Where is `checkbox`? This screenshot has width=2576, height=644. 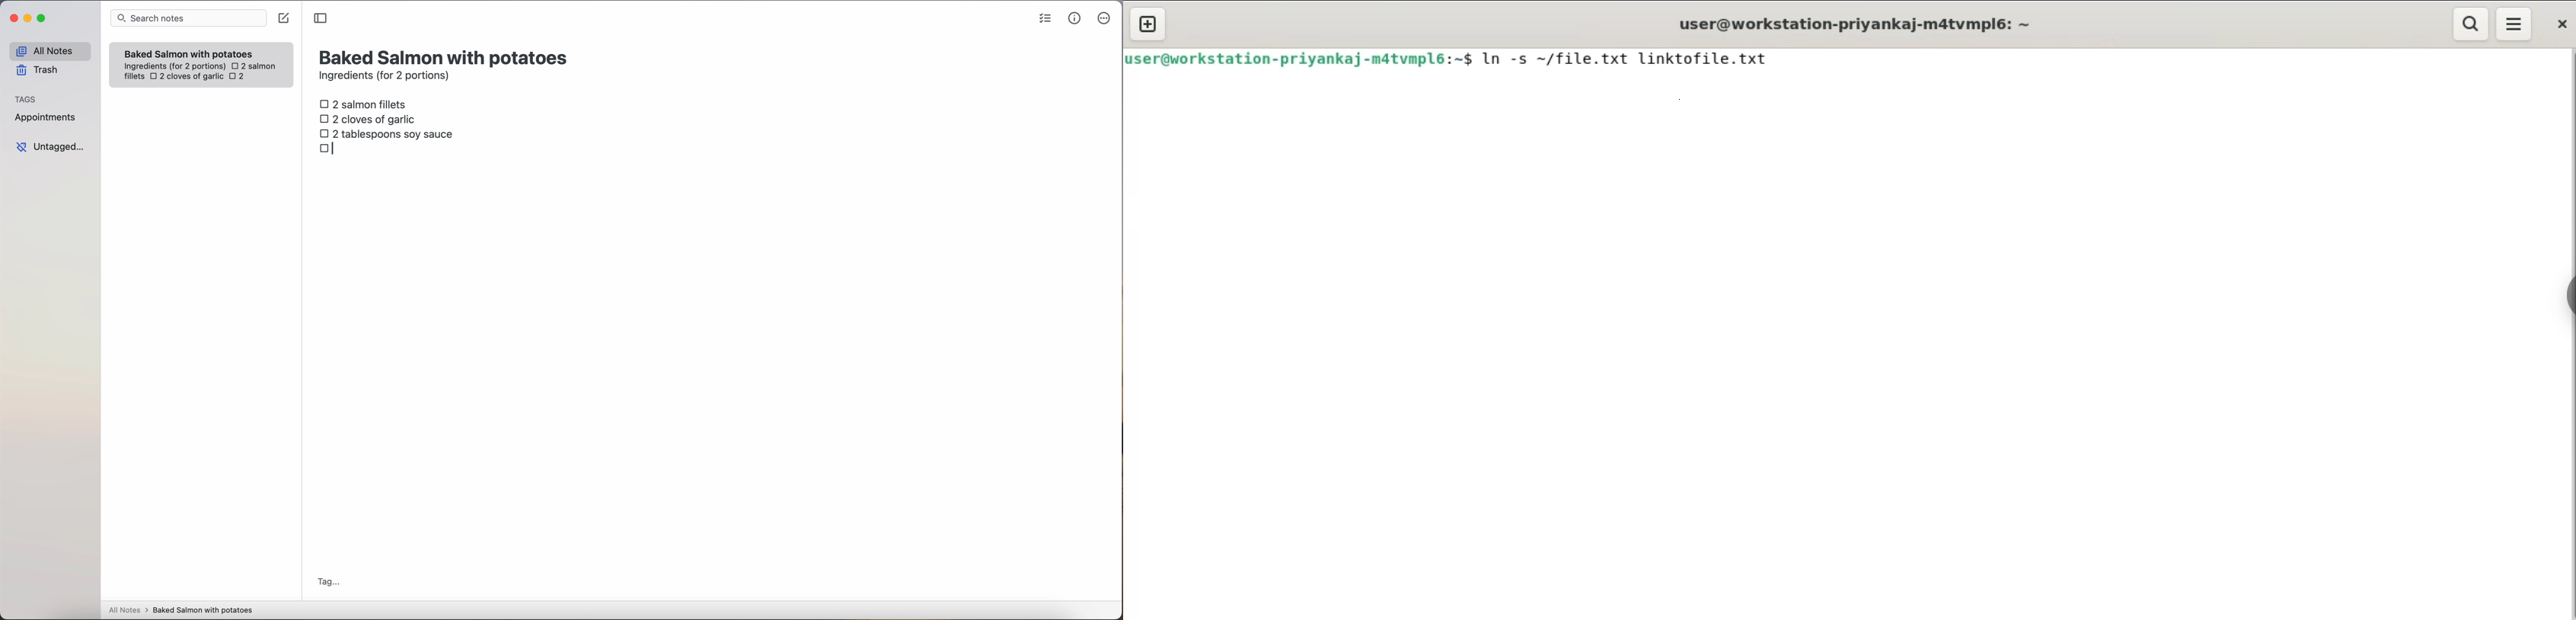 checkbox is located at coordinates (330, 149).